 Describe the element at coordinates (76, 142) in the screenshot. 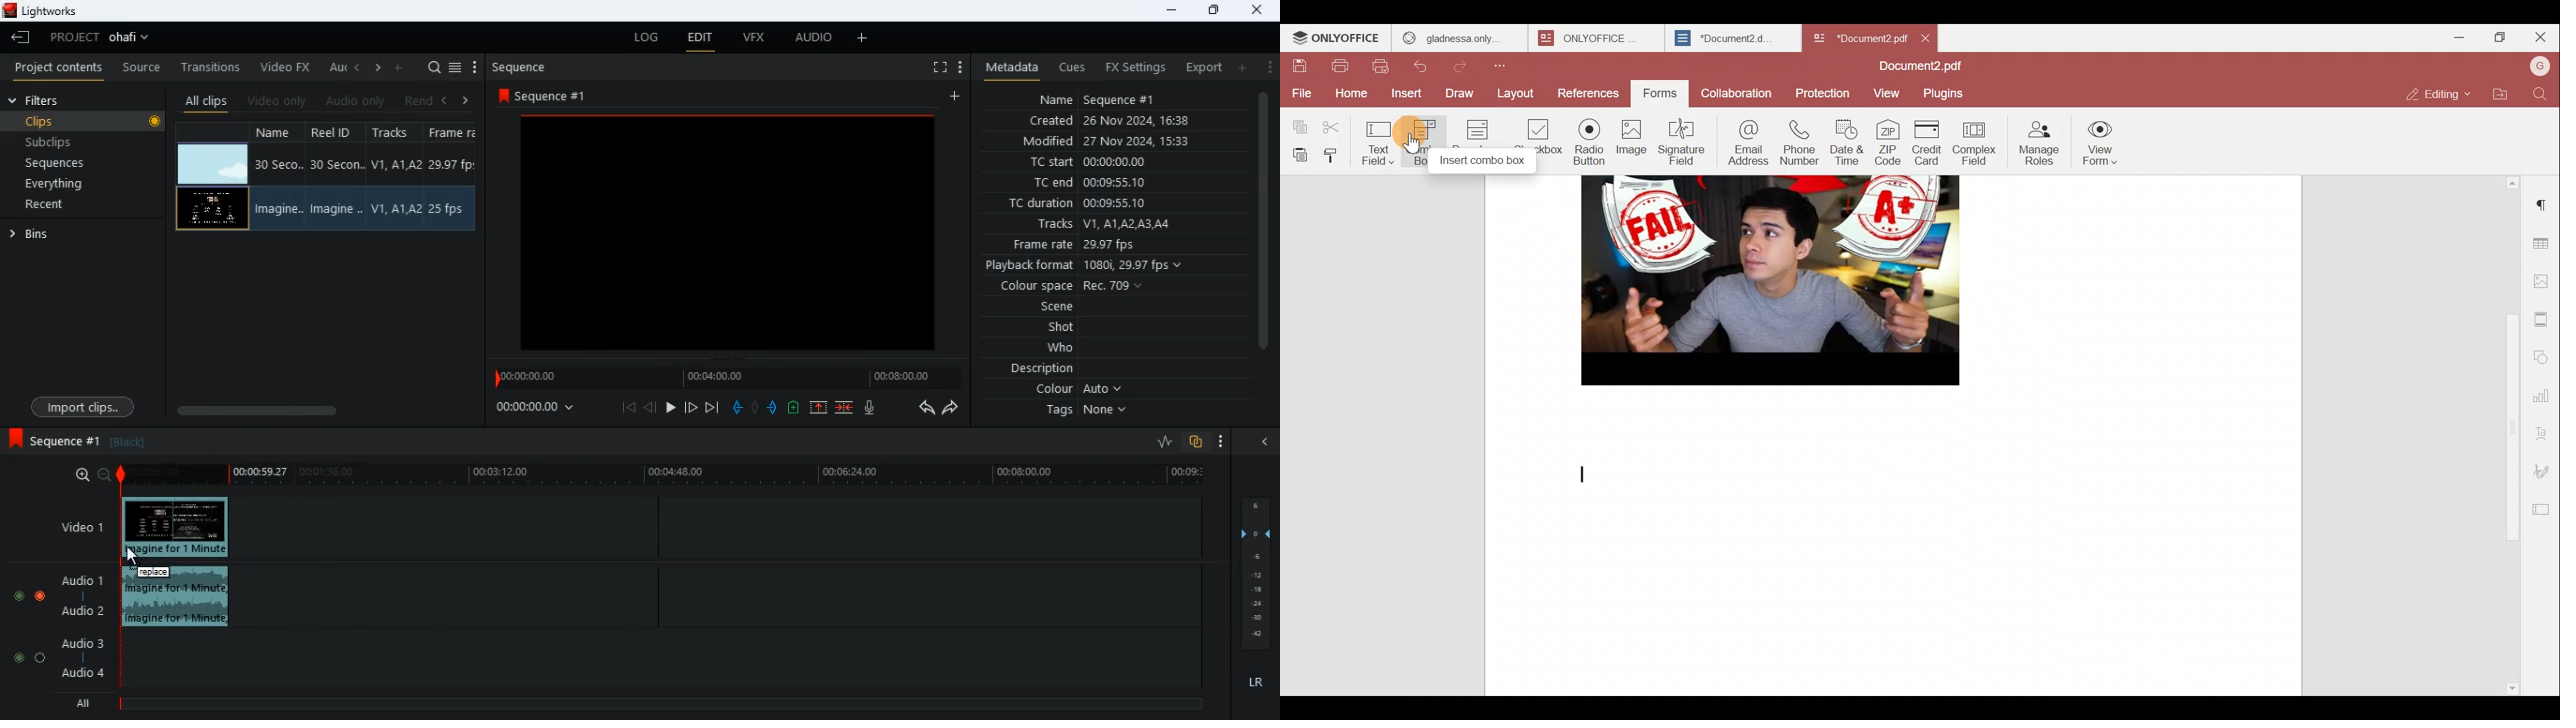

I see `subclips` at that location.